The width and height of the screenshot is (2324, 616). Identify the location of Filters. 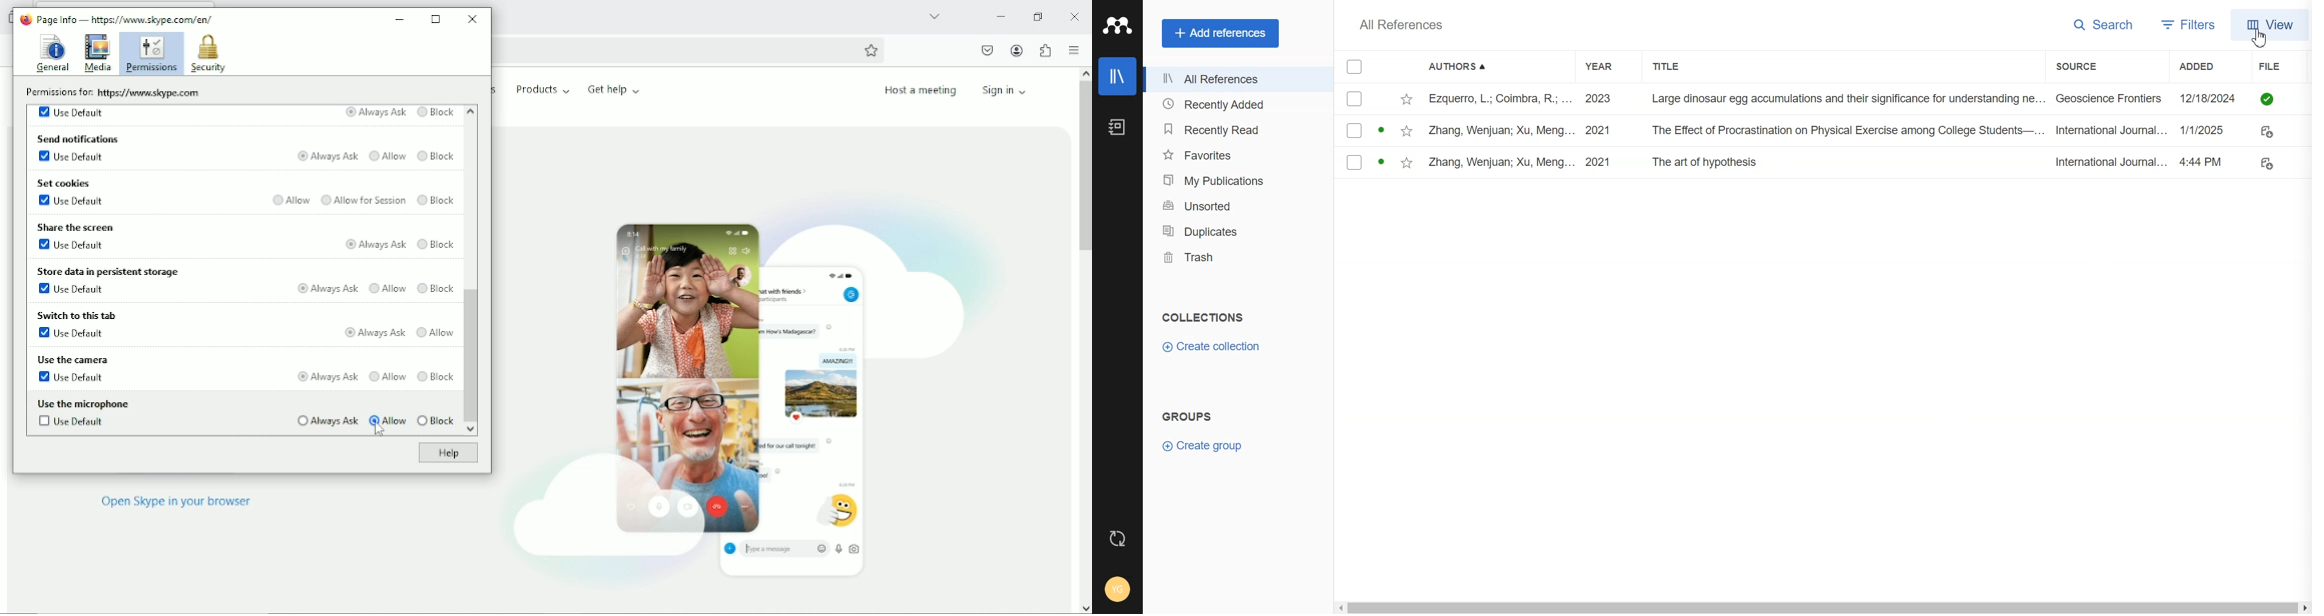
(2191, 24).